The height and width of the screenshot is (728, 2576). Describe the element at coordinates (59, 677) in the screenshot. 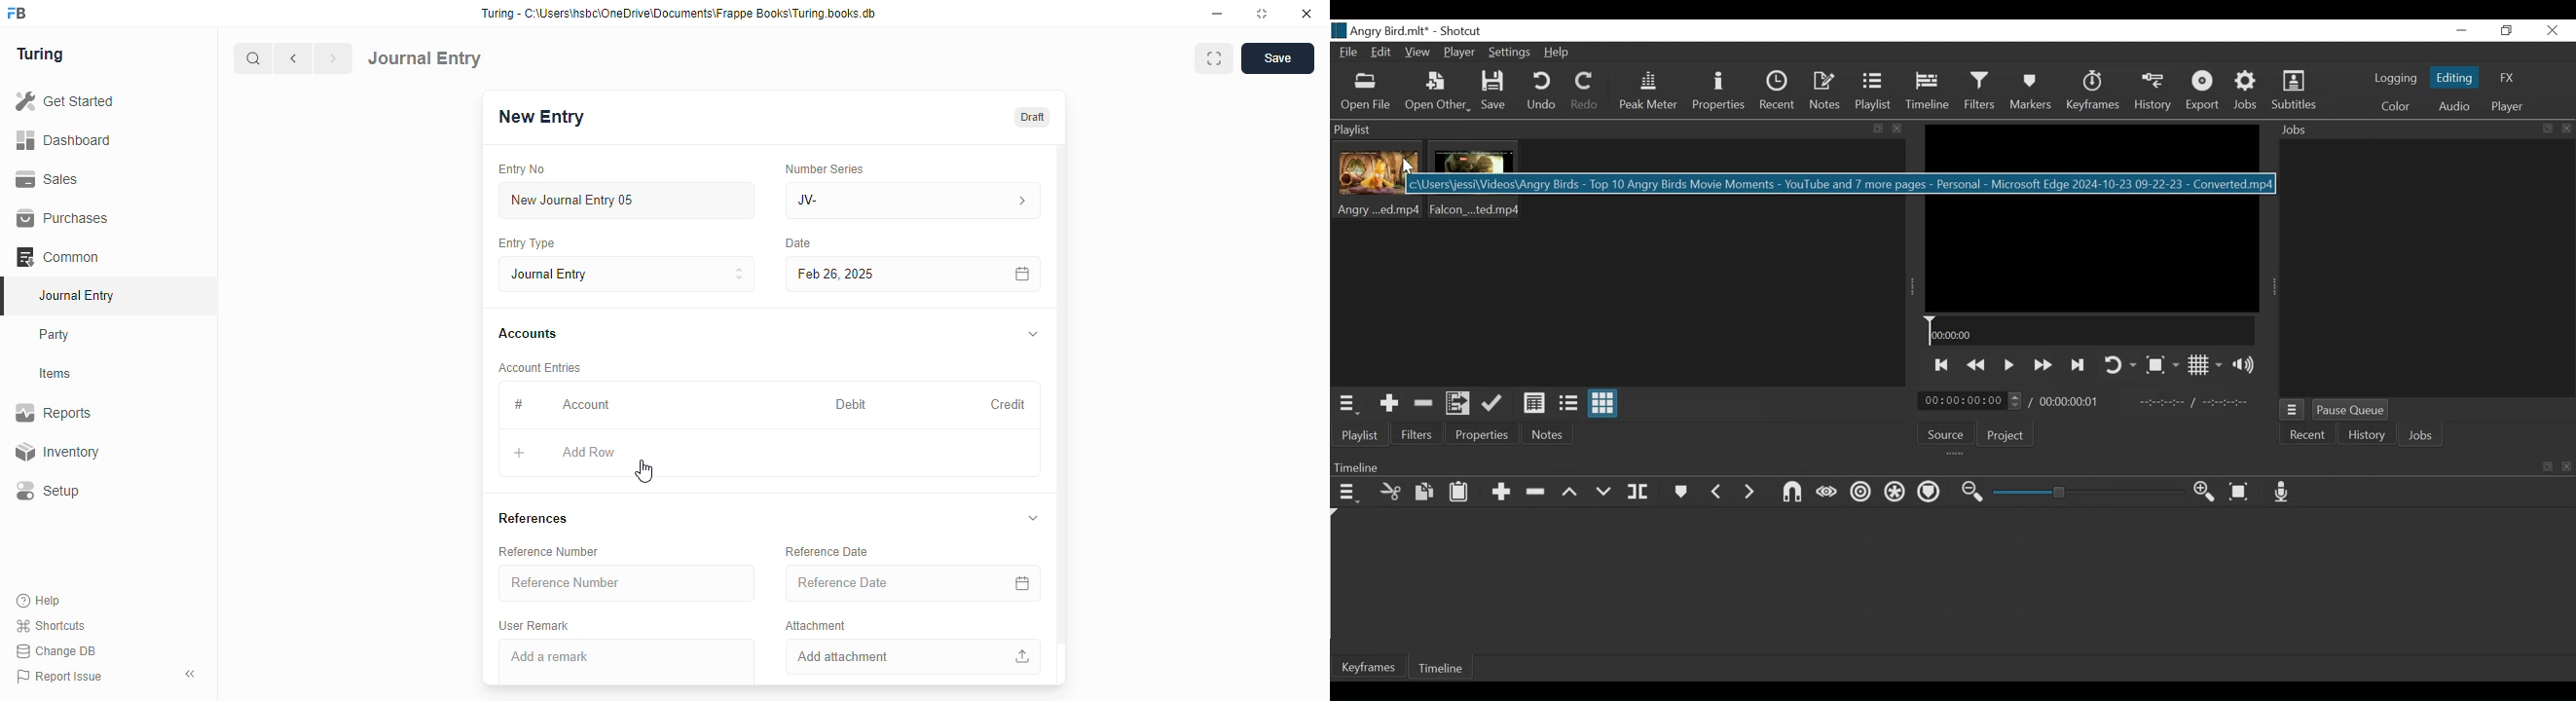

I see `report issue` at that location.